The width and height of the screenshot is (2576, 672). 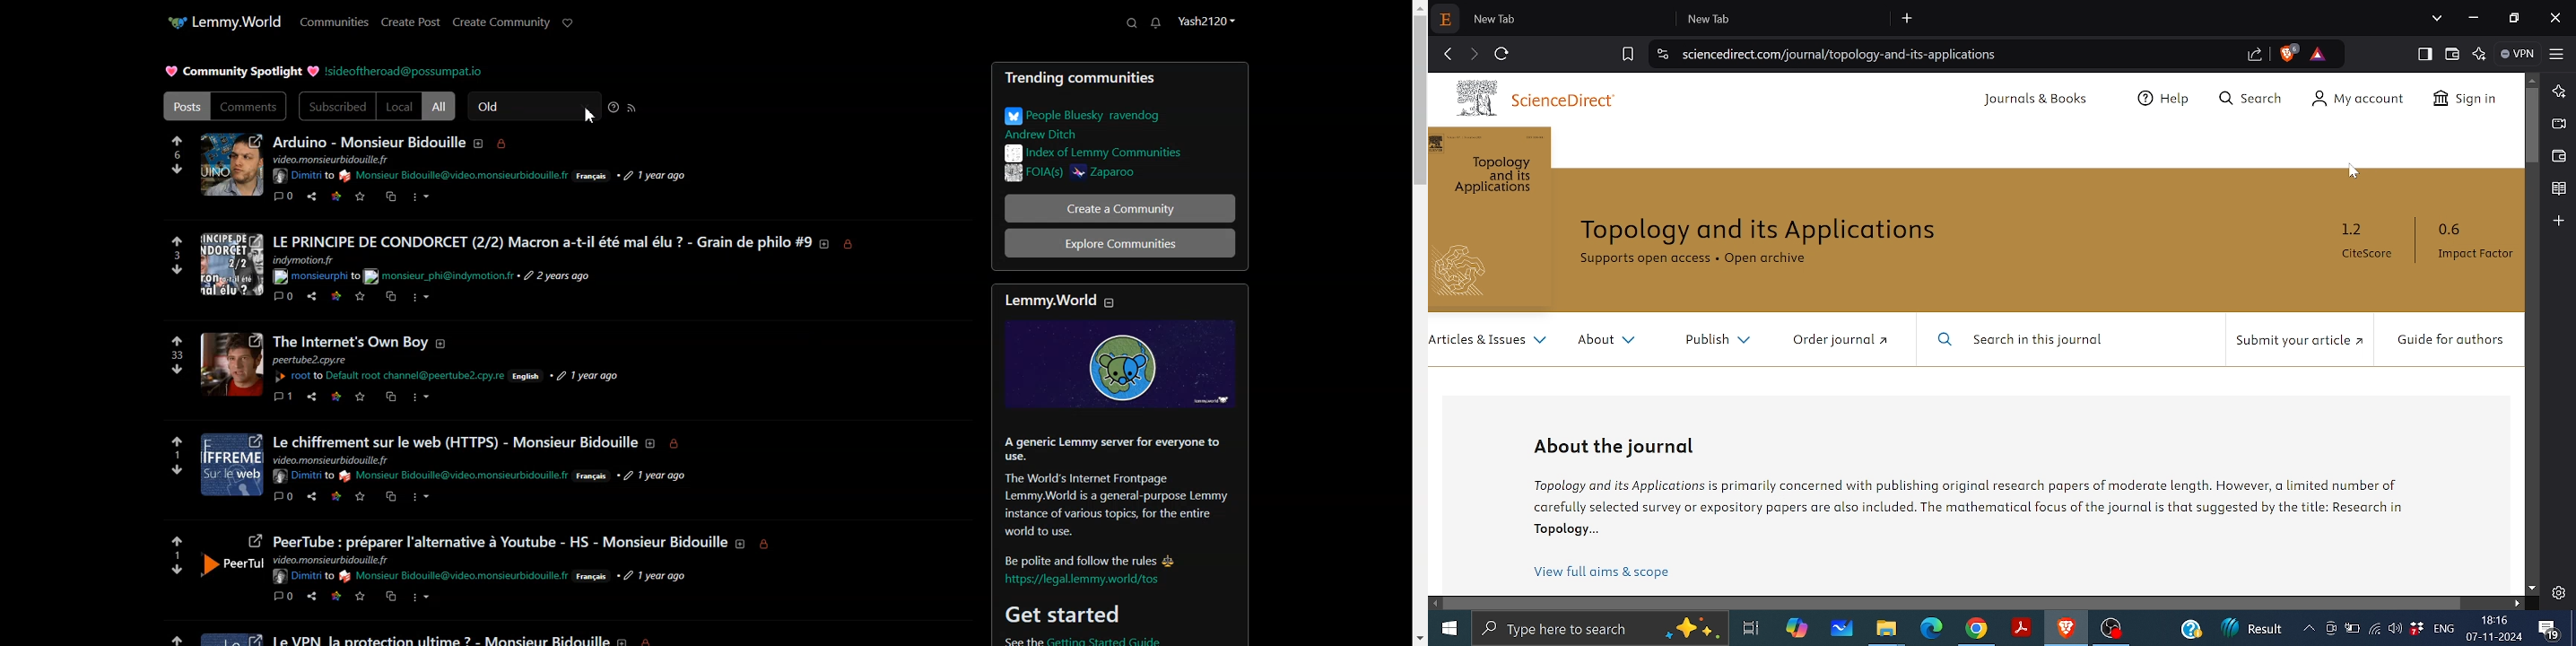 I want to click on save, so click(x=359, y=296).